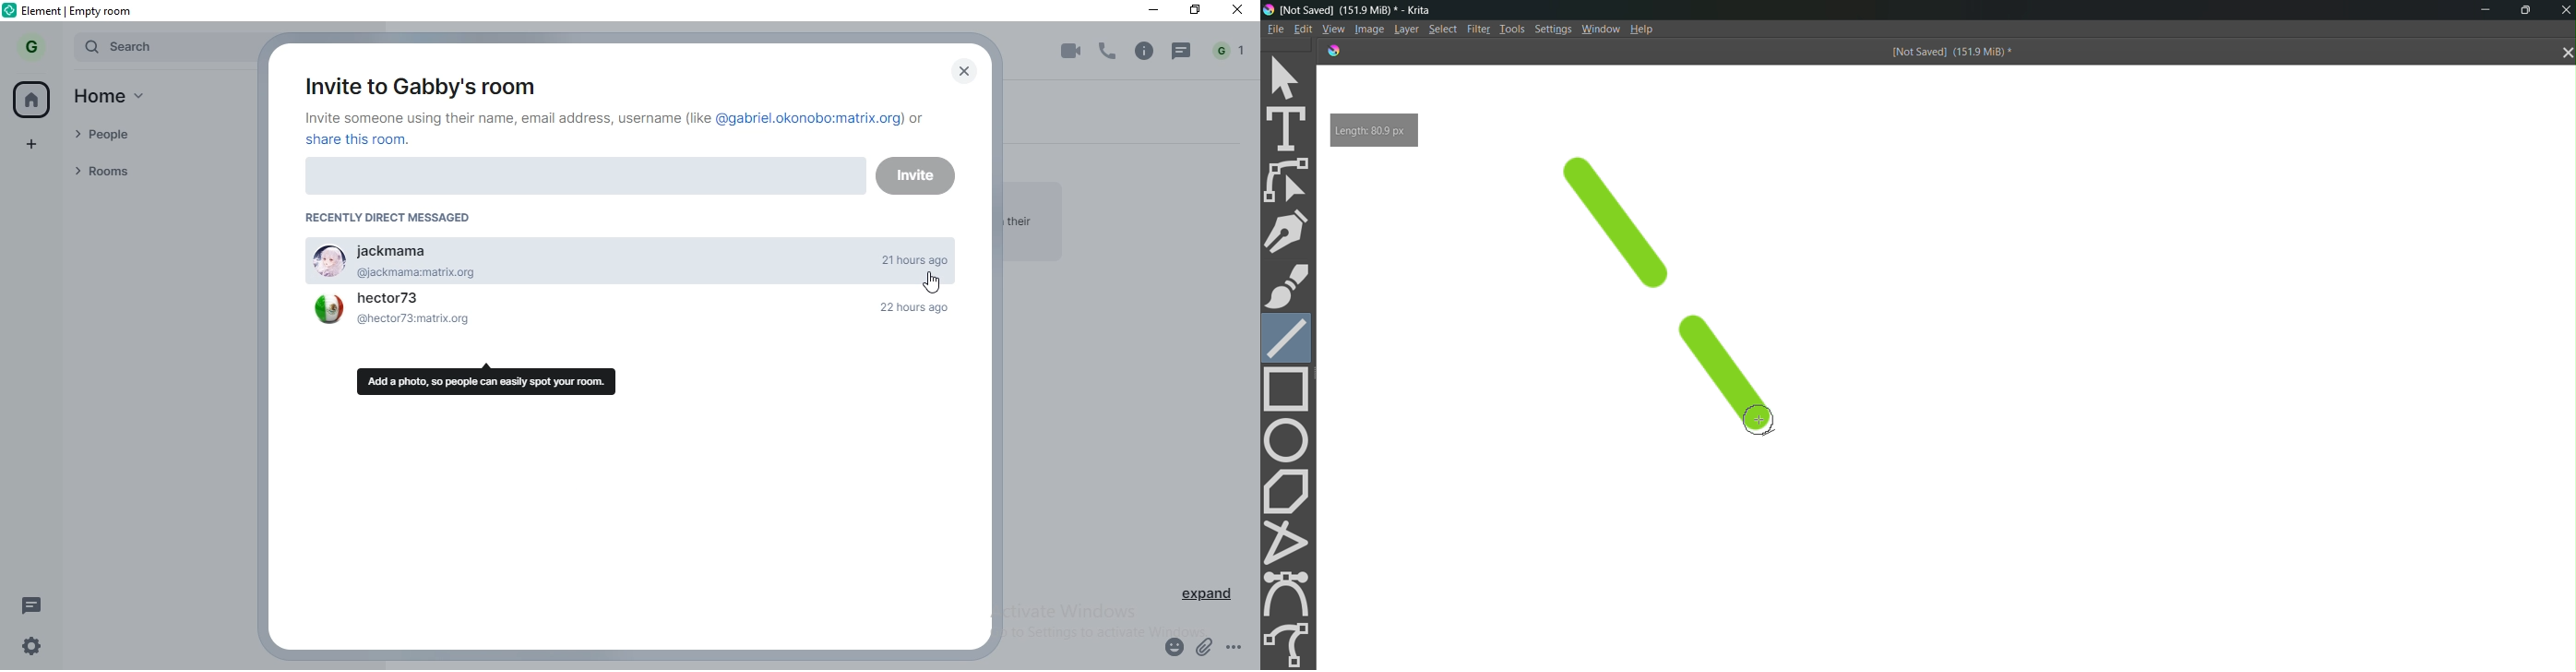 Image resolution: width=2576 pixels, height=672 pixels. I want to click on cursor, so click(1759, 418).